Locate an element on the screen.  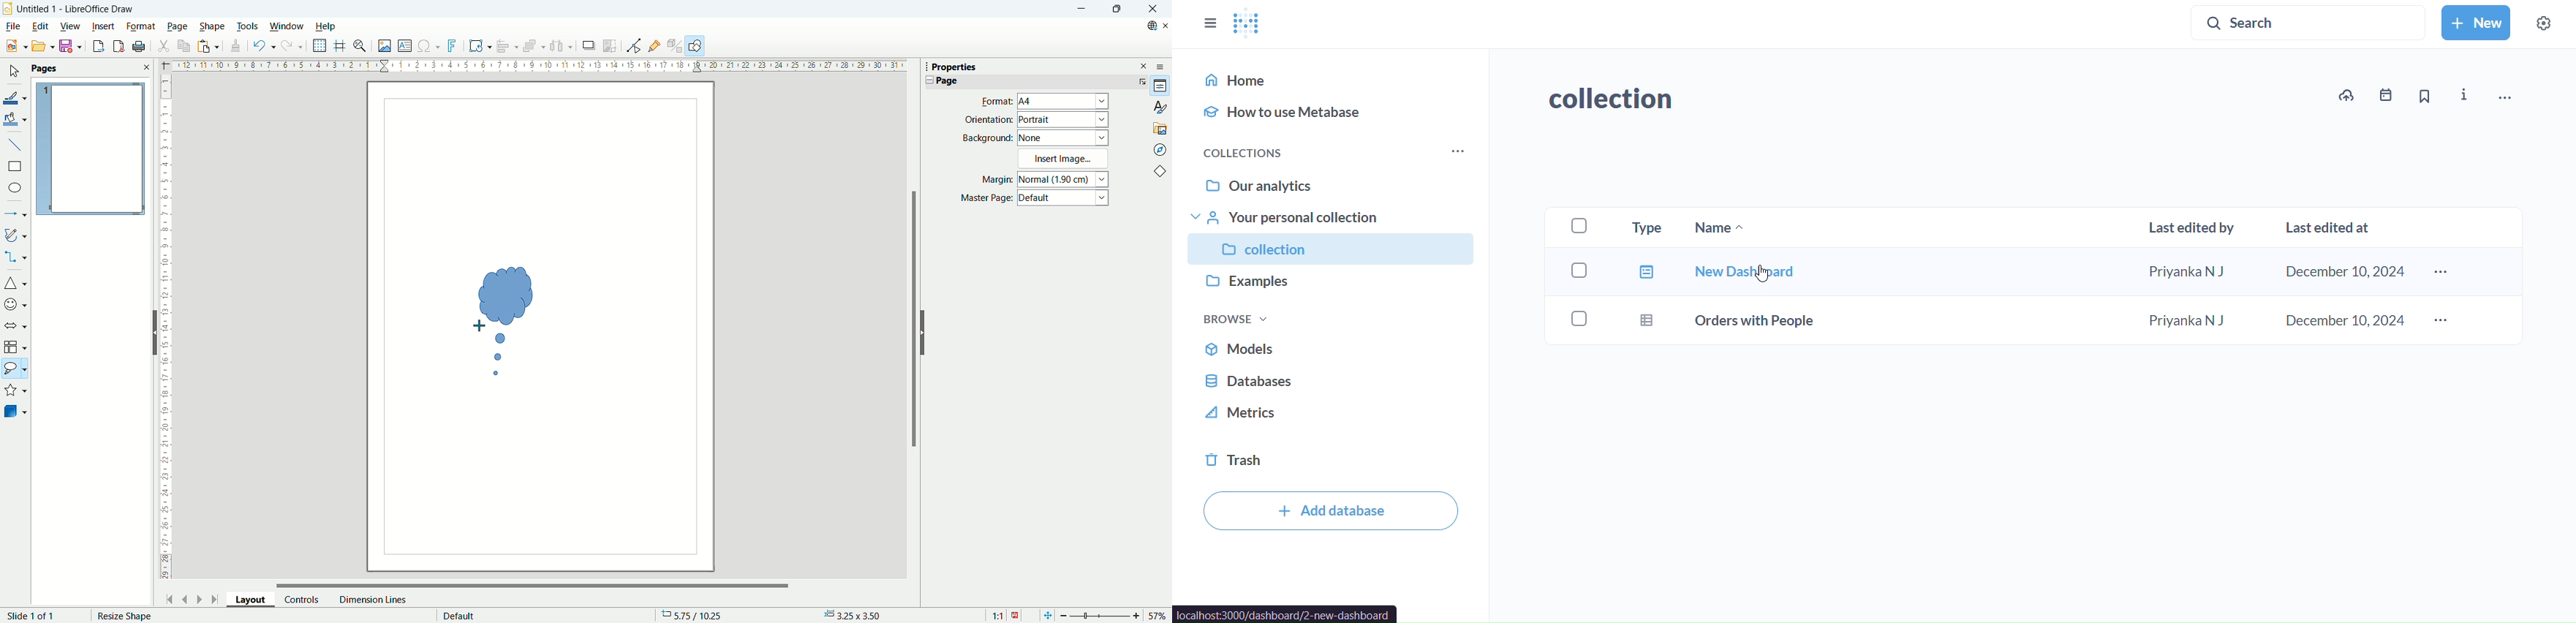
solid arrow is located at coordinates (16, 324).